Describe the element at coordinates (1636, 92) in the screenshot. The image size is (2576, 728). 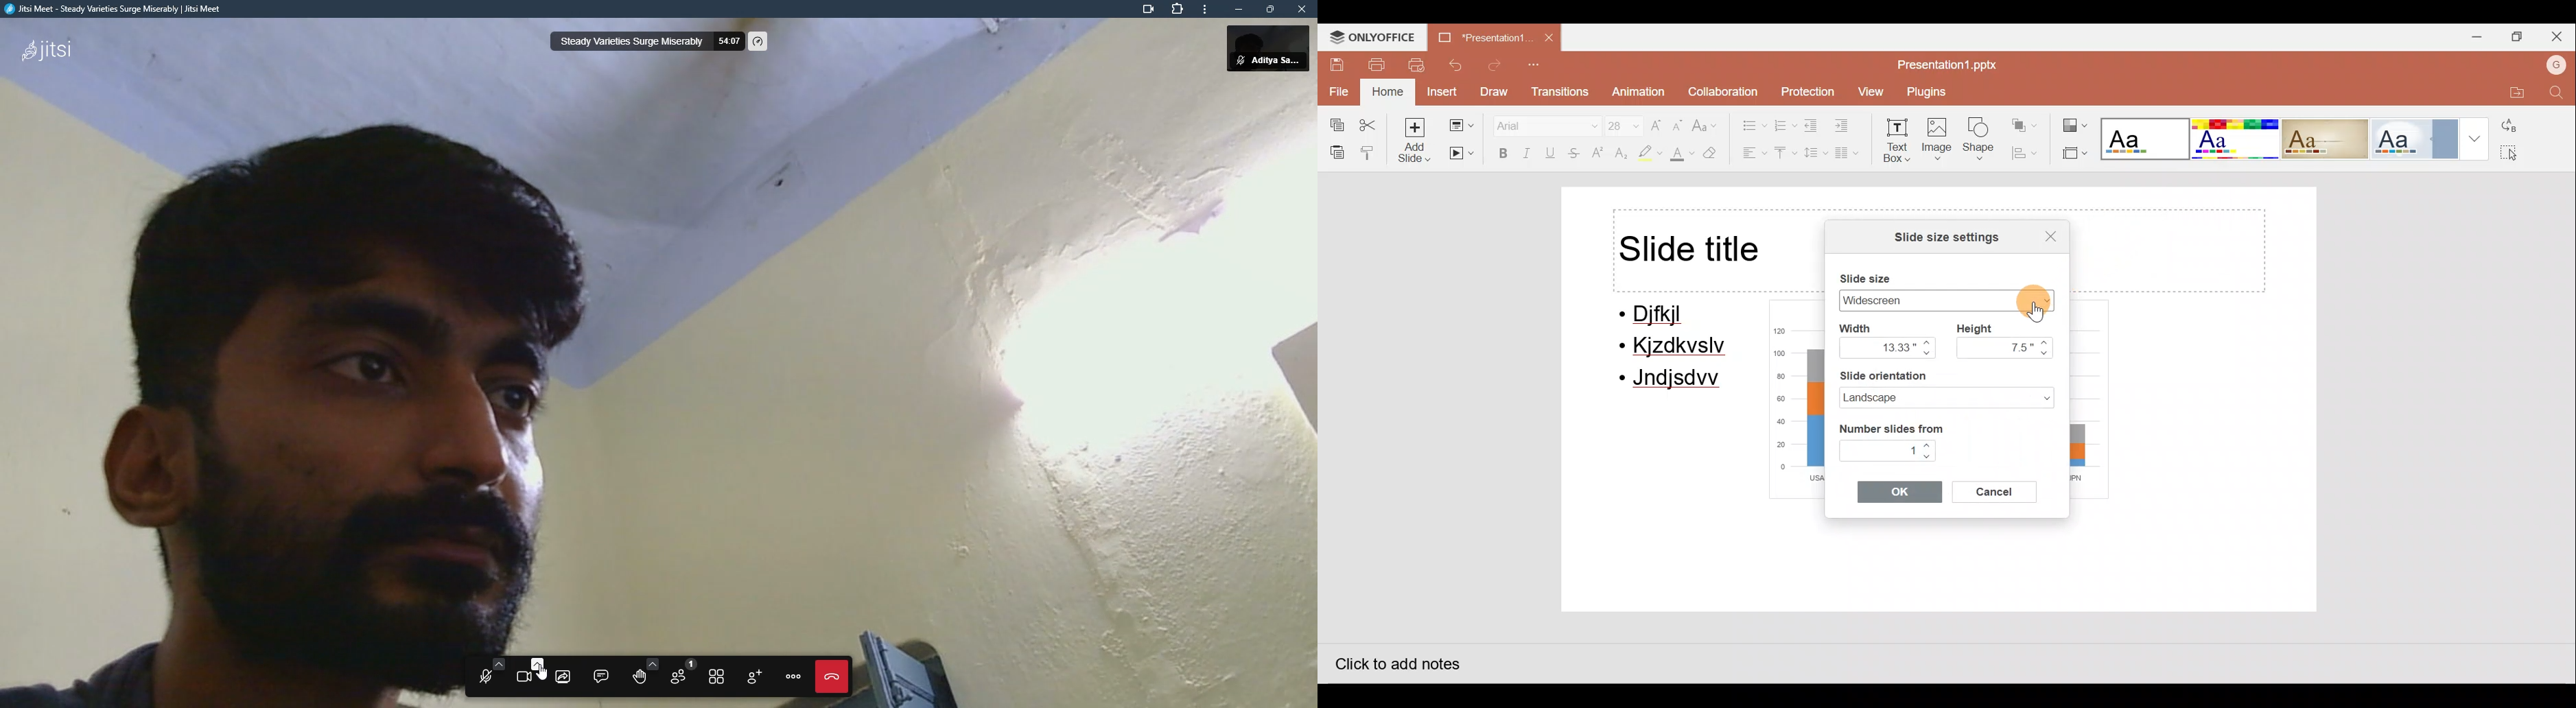
I see `Animation` at that location.